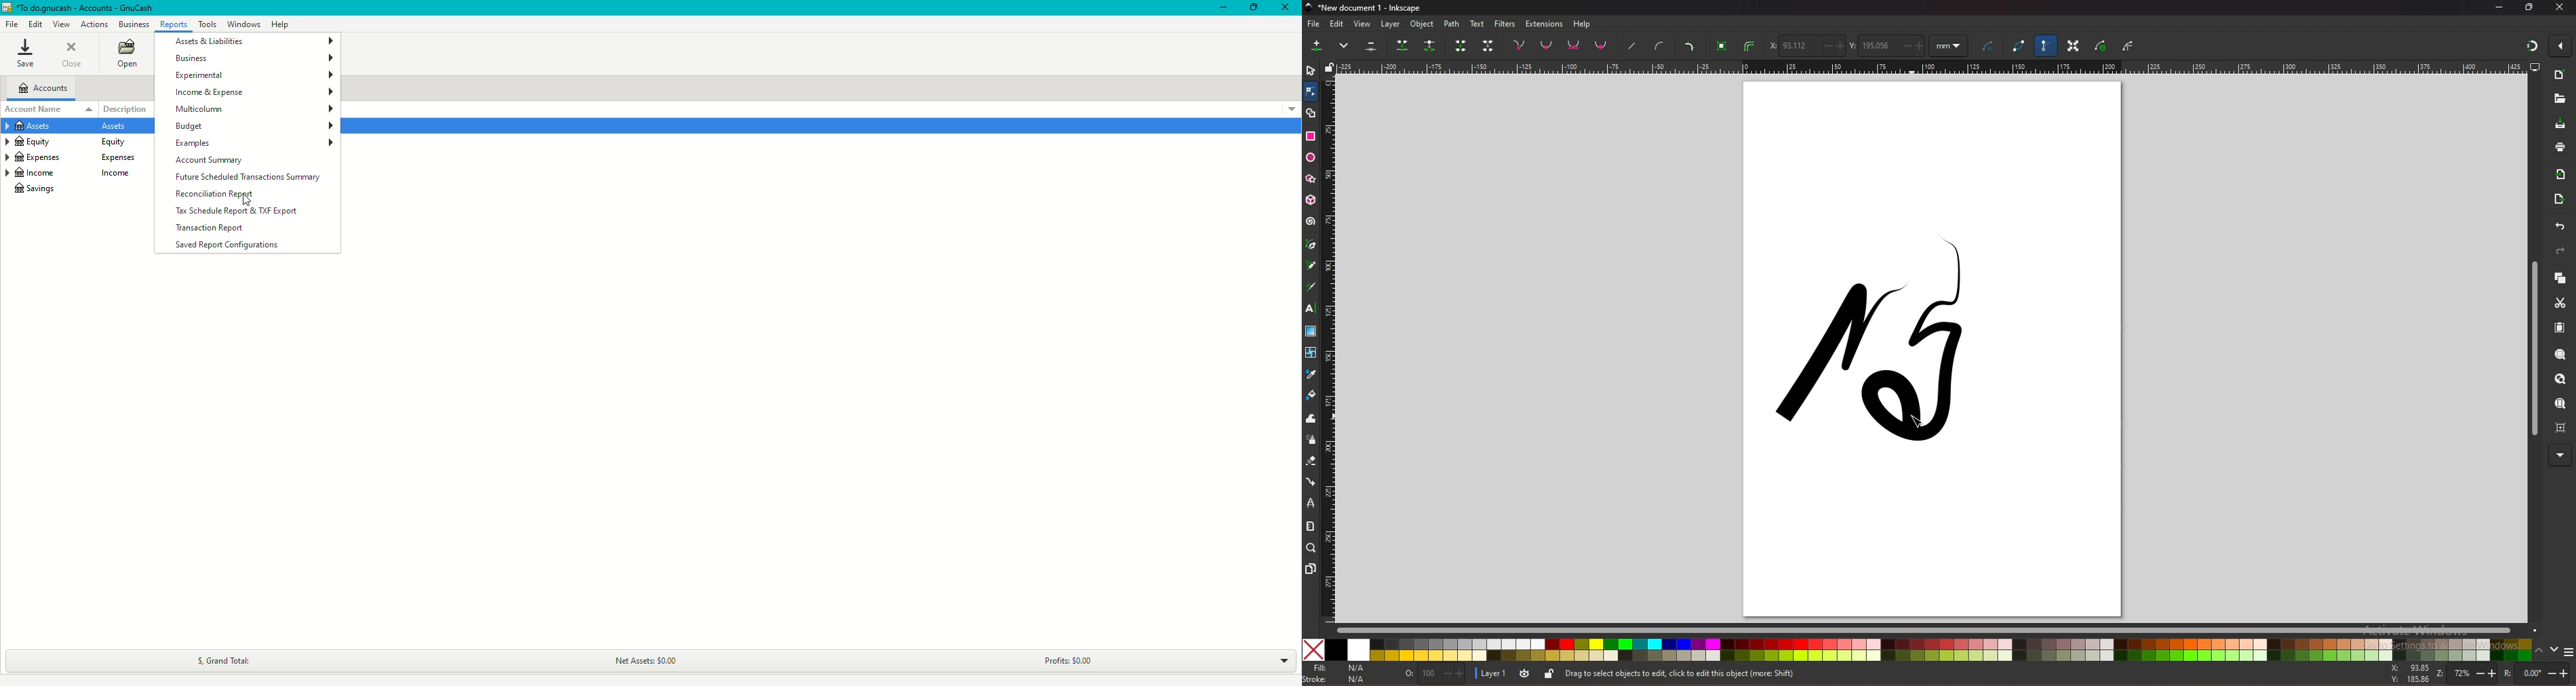 The image size is (2576, 700). Describe the element at coordinates (1216, 9) in the screenshot. I see `Minimize` at that location.